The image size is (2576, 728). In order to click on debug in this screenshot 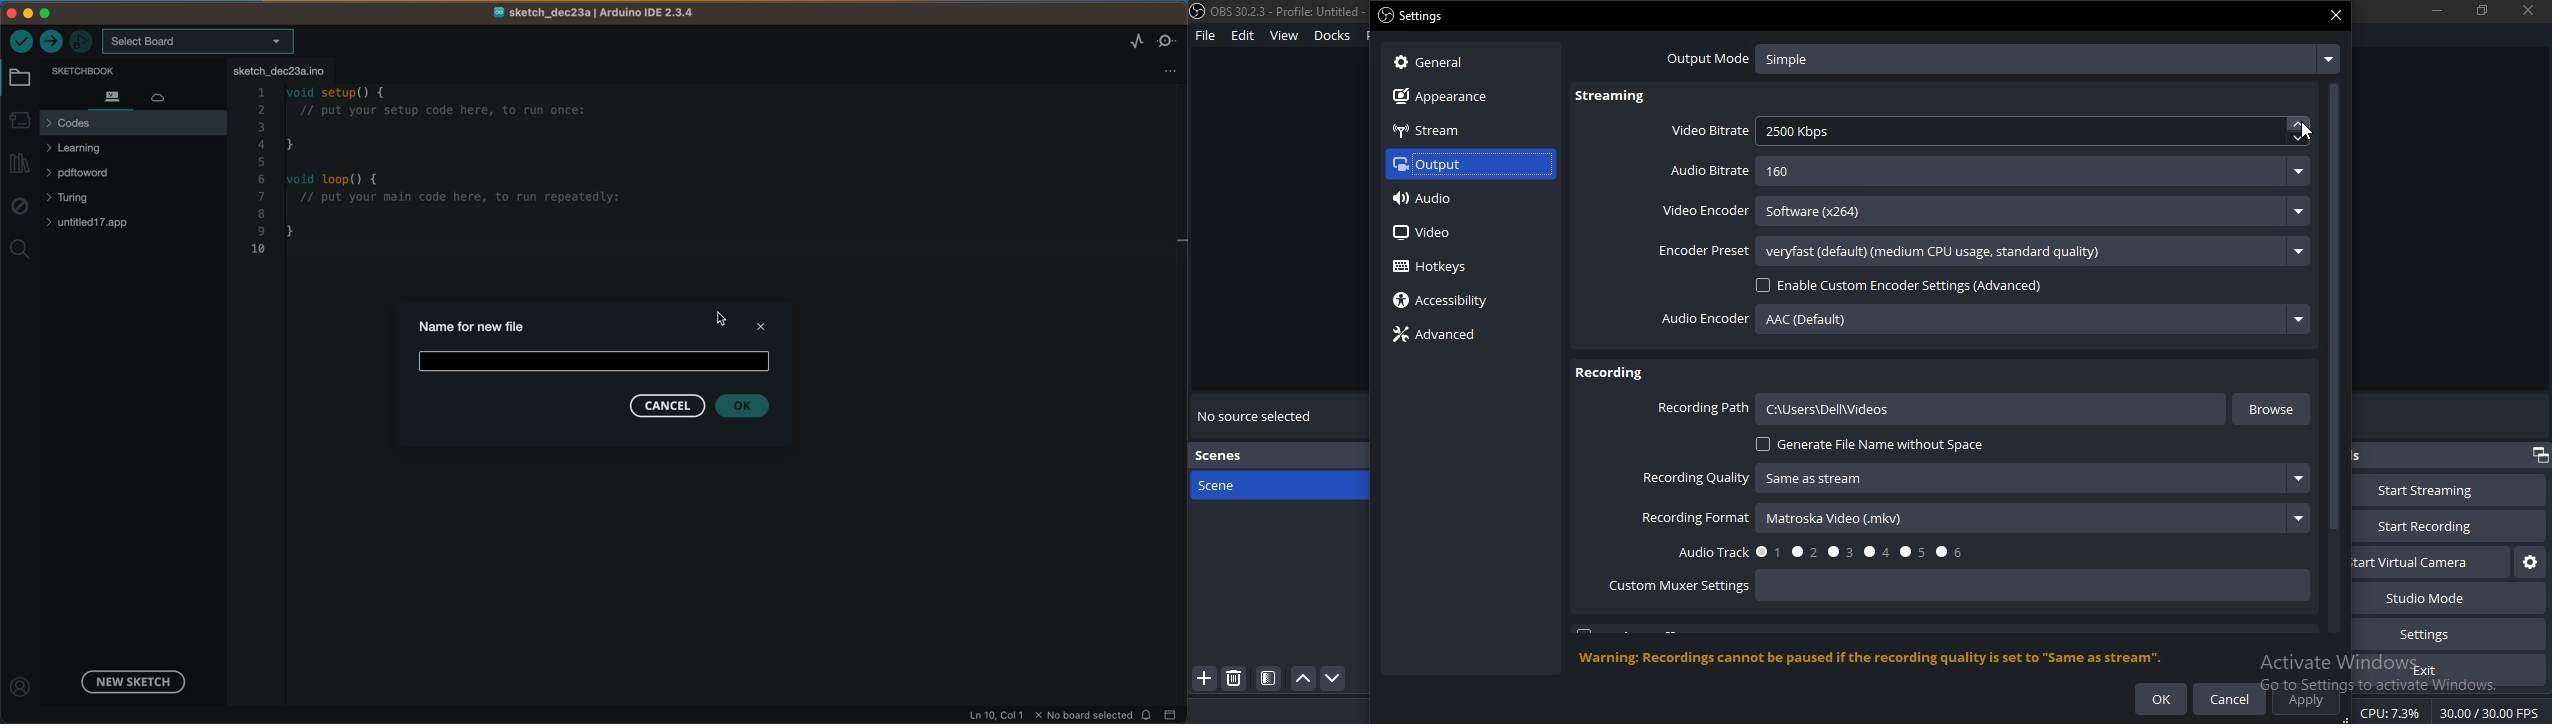, I will do `click(19, 207)`.